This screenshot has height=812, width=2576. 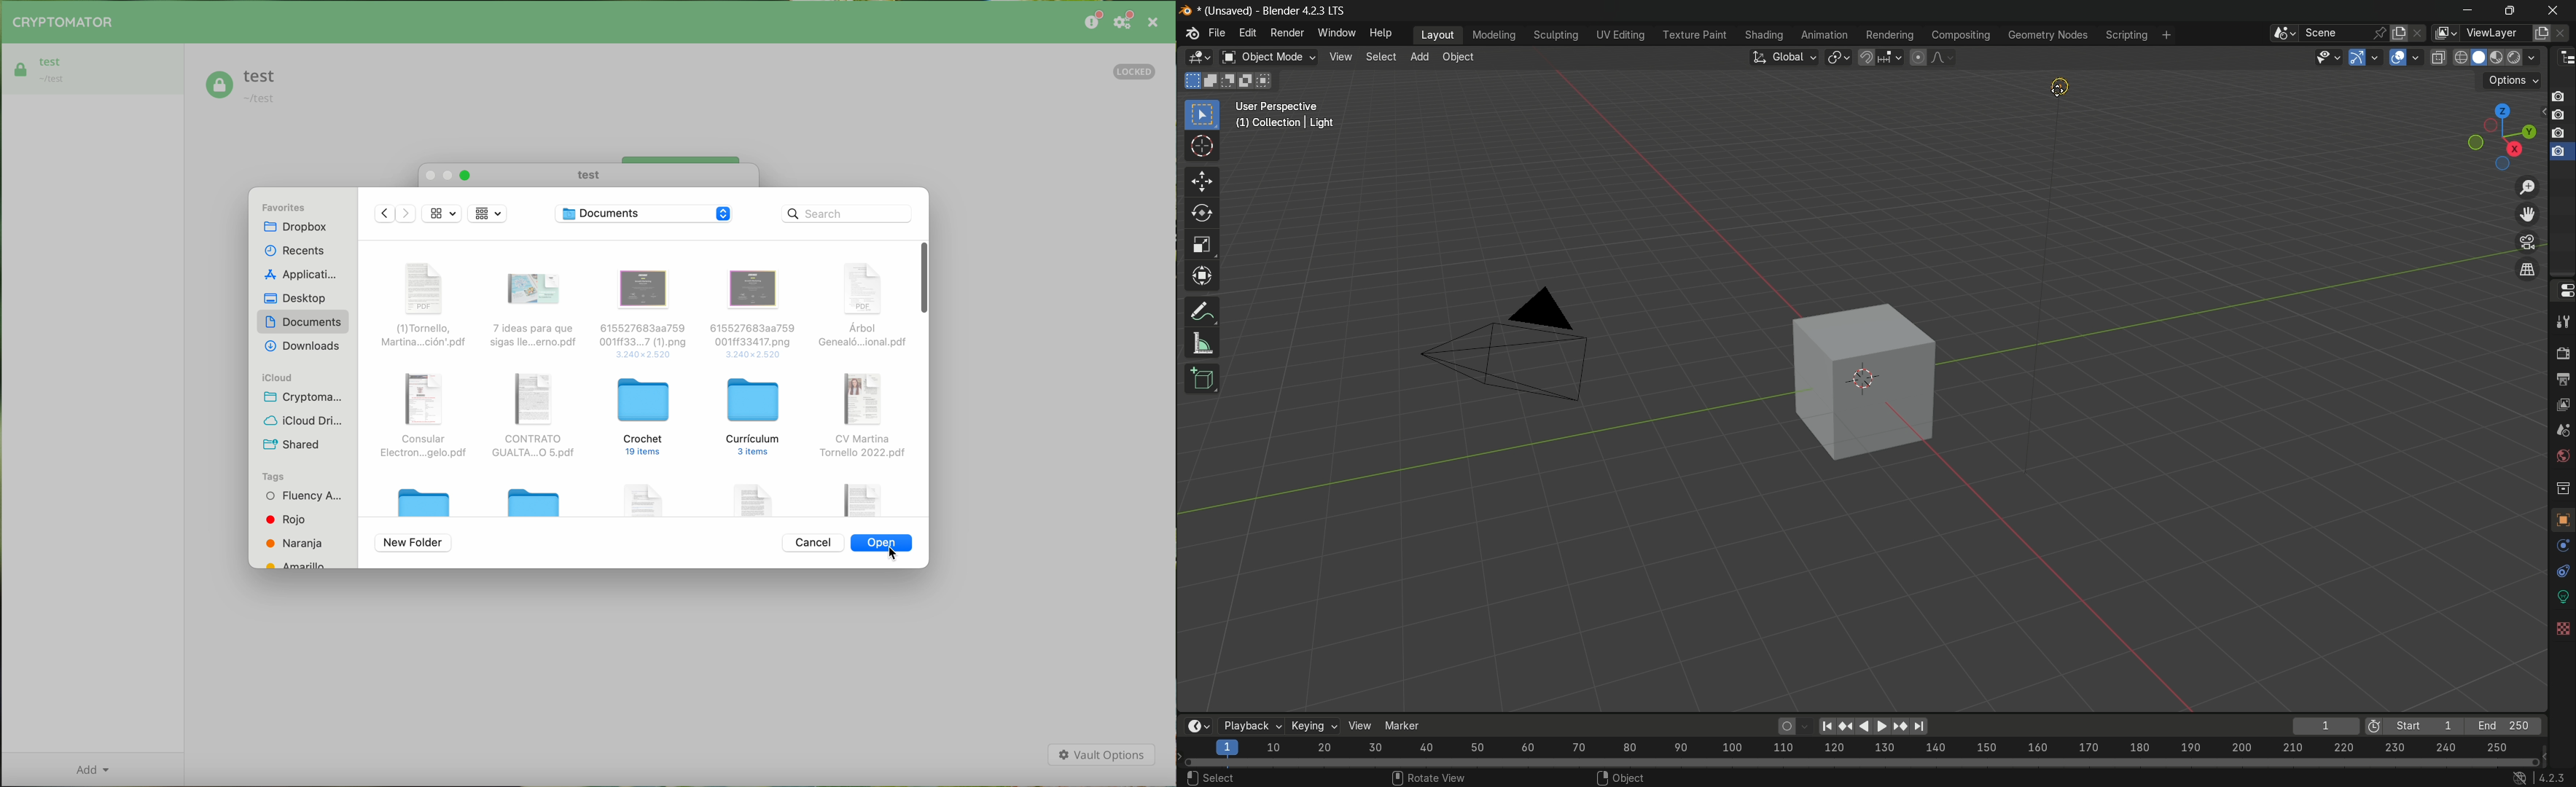 What do you see at coordinates (2560, 118) in the screenshot?
I see `capture` at bounding box center [2560, 118].